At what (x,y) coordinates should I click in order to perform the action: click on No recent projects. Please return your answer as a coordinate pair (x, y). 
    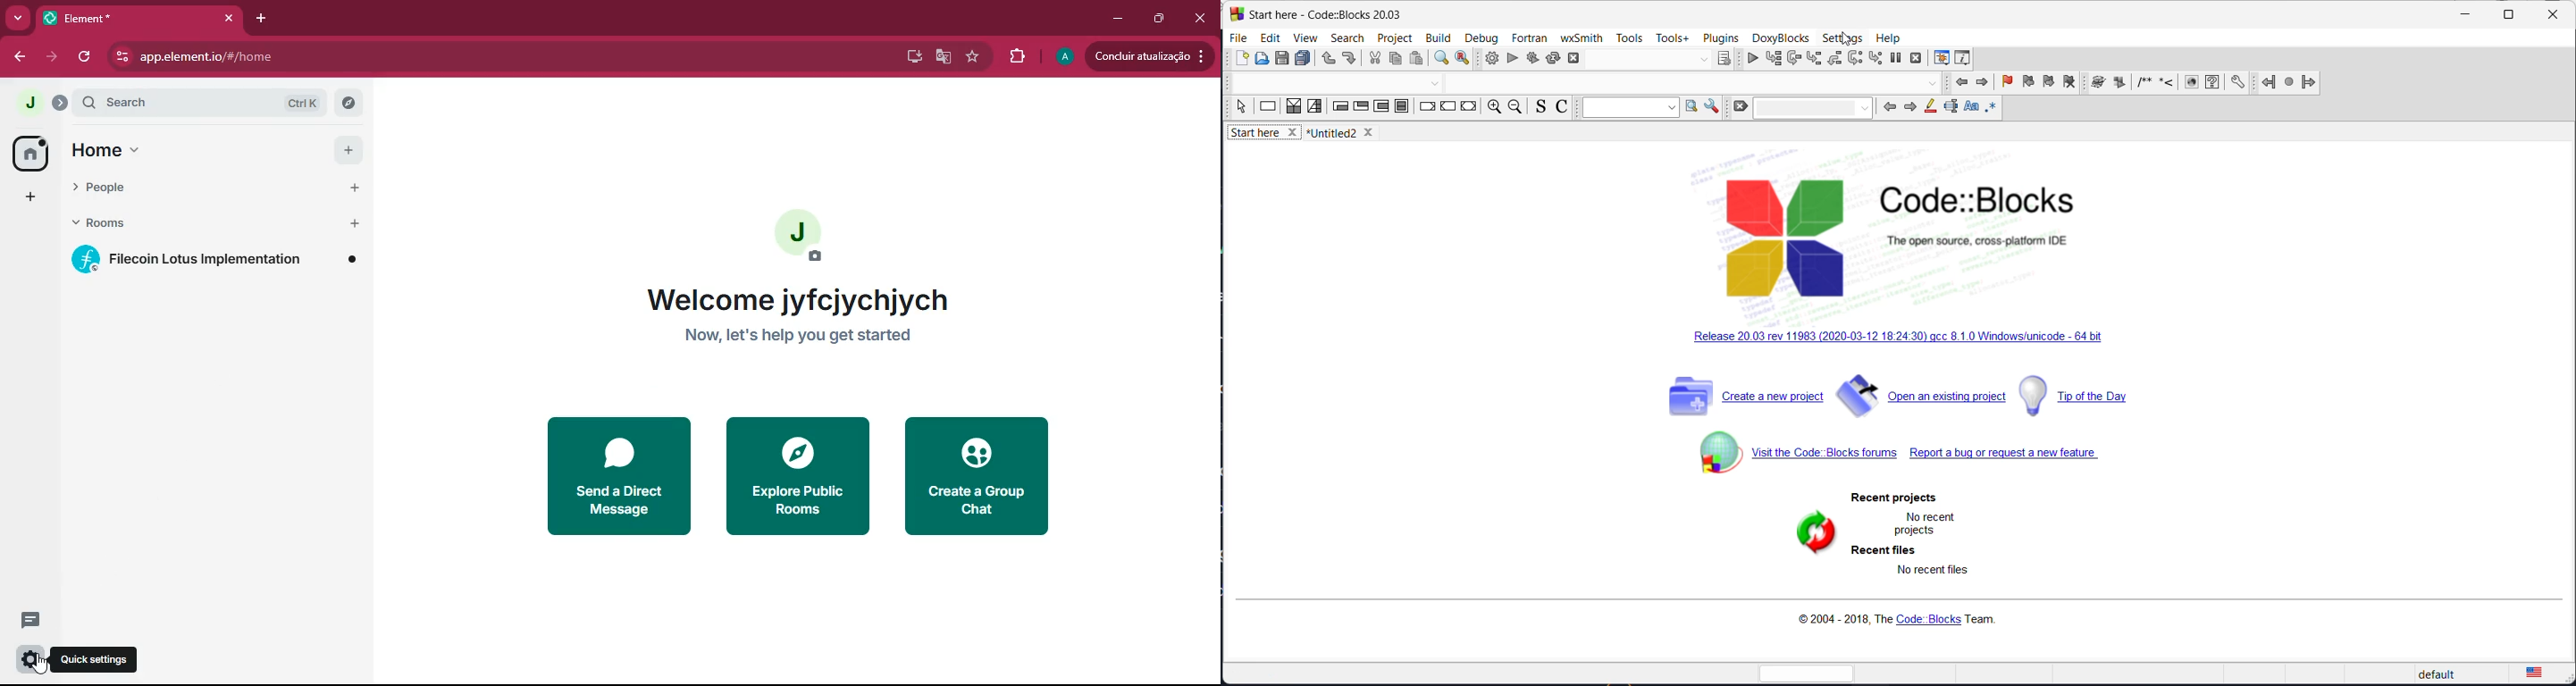
    Looking at the image, I should click on (1923, 523).